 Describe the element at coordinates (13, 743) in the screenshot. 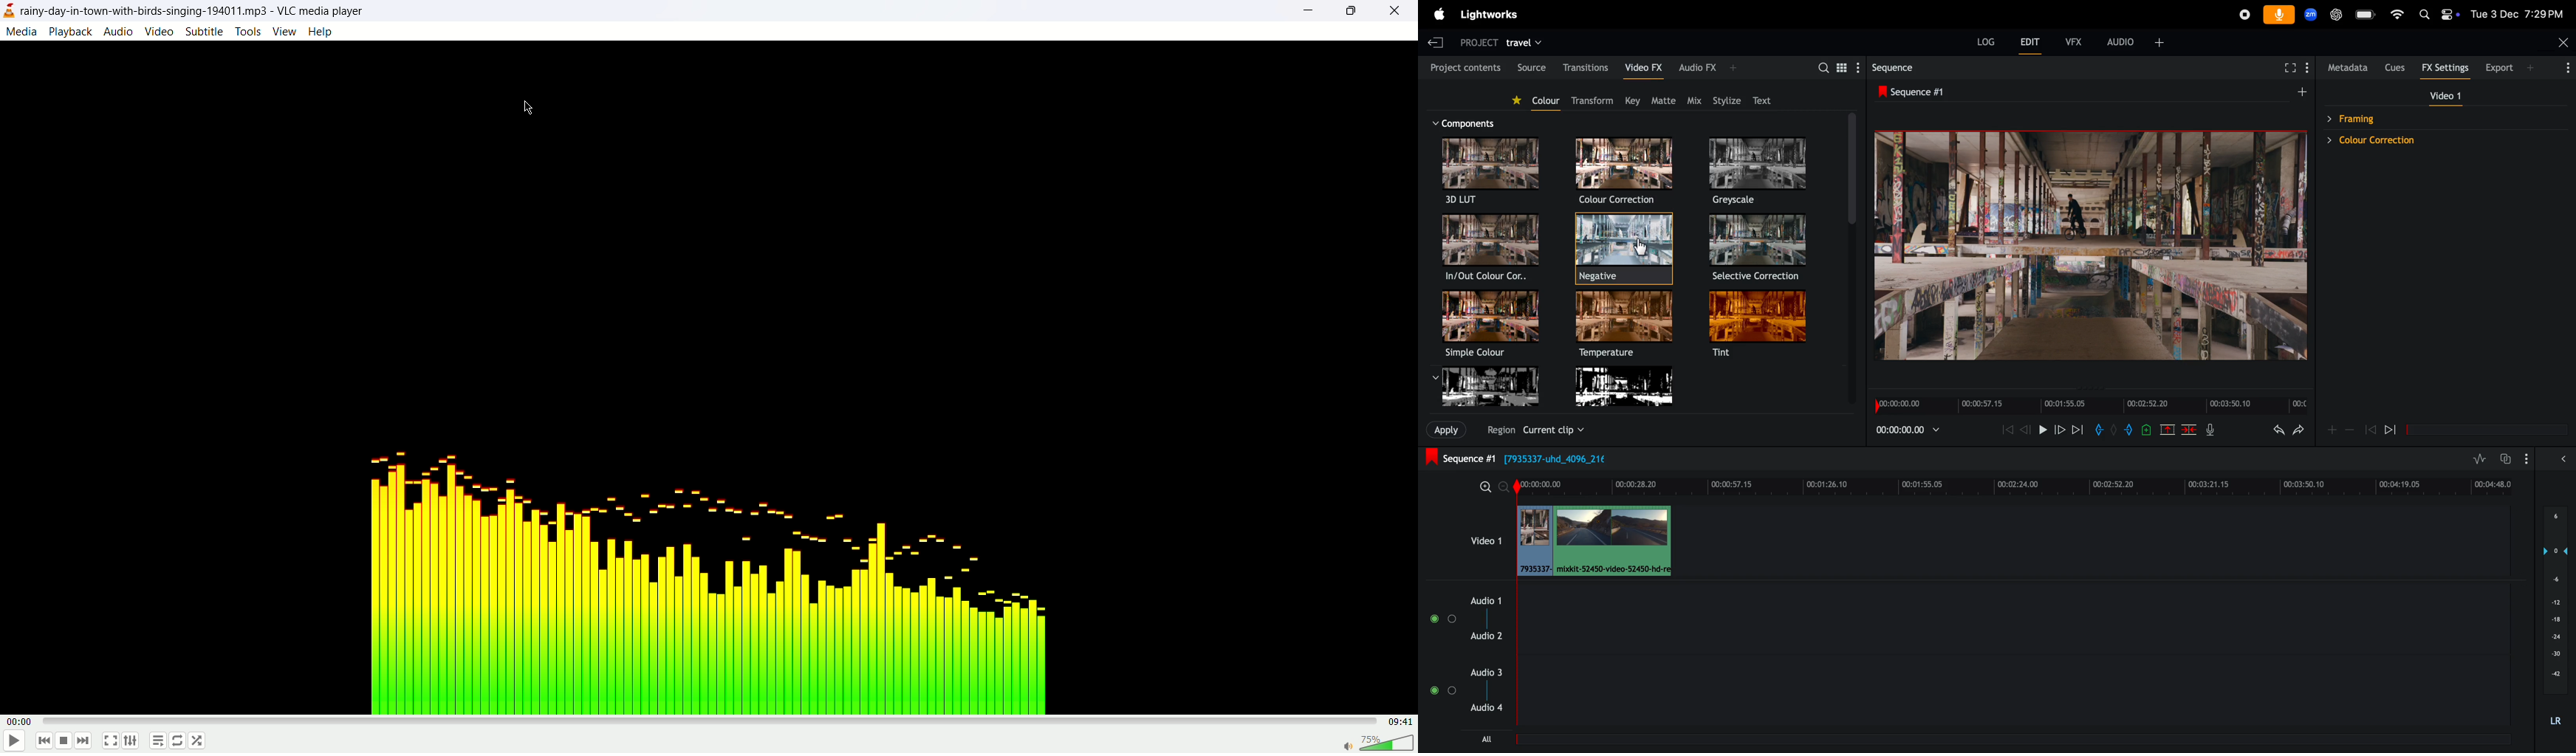

I see `play/pause` at that location.